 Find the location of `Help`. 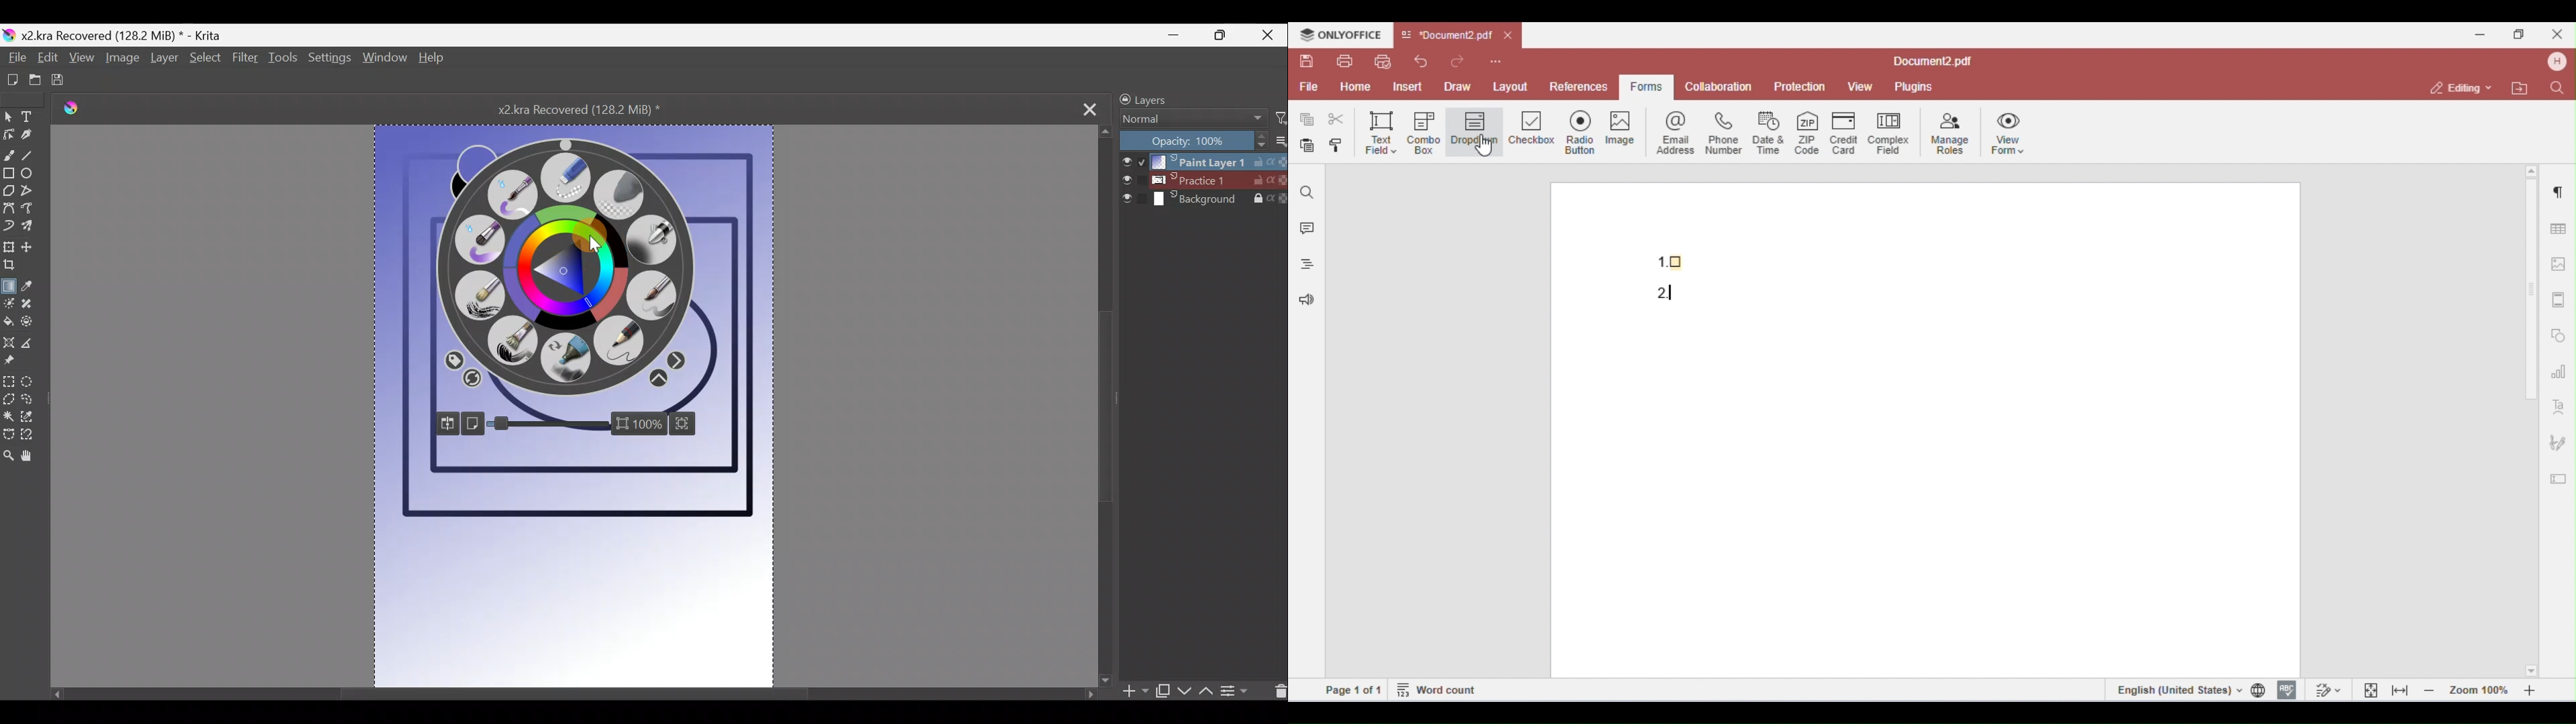

Help is located at coordinates (432, 60).